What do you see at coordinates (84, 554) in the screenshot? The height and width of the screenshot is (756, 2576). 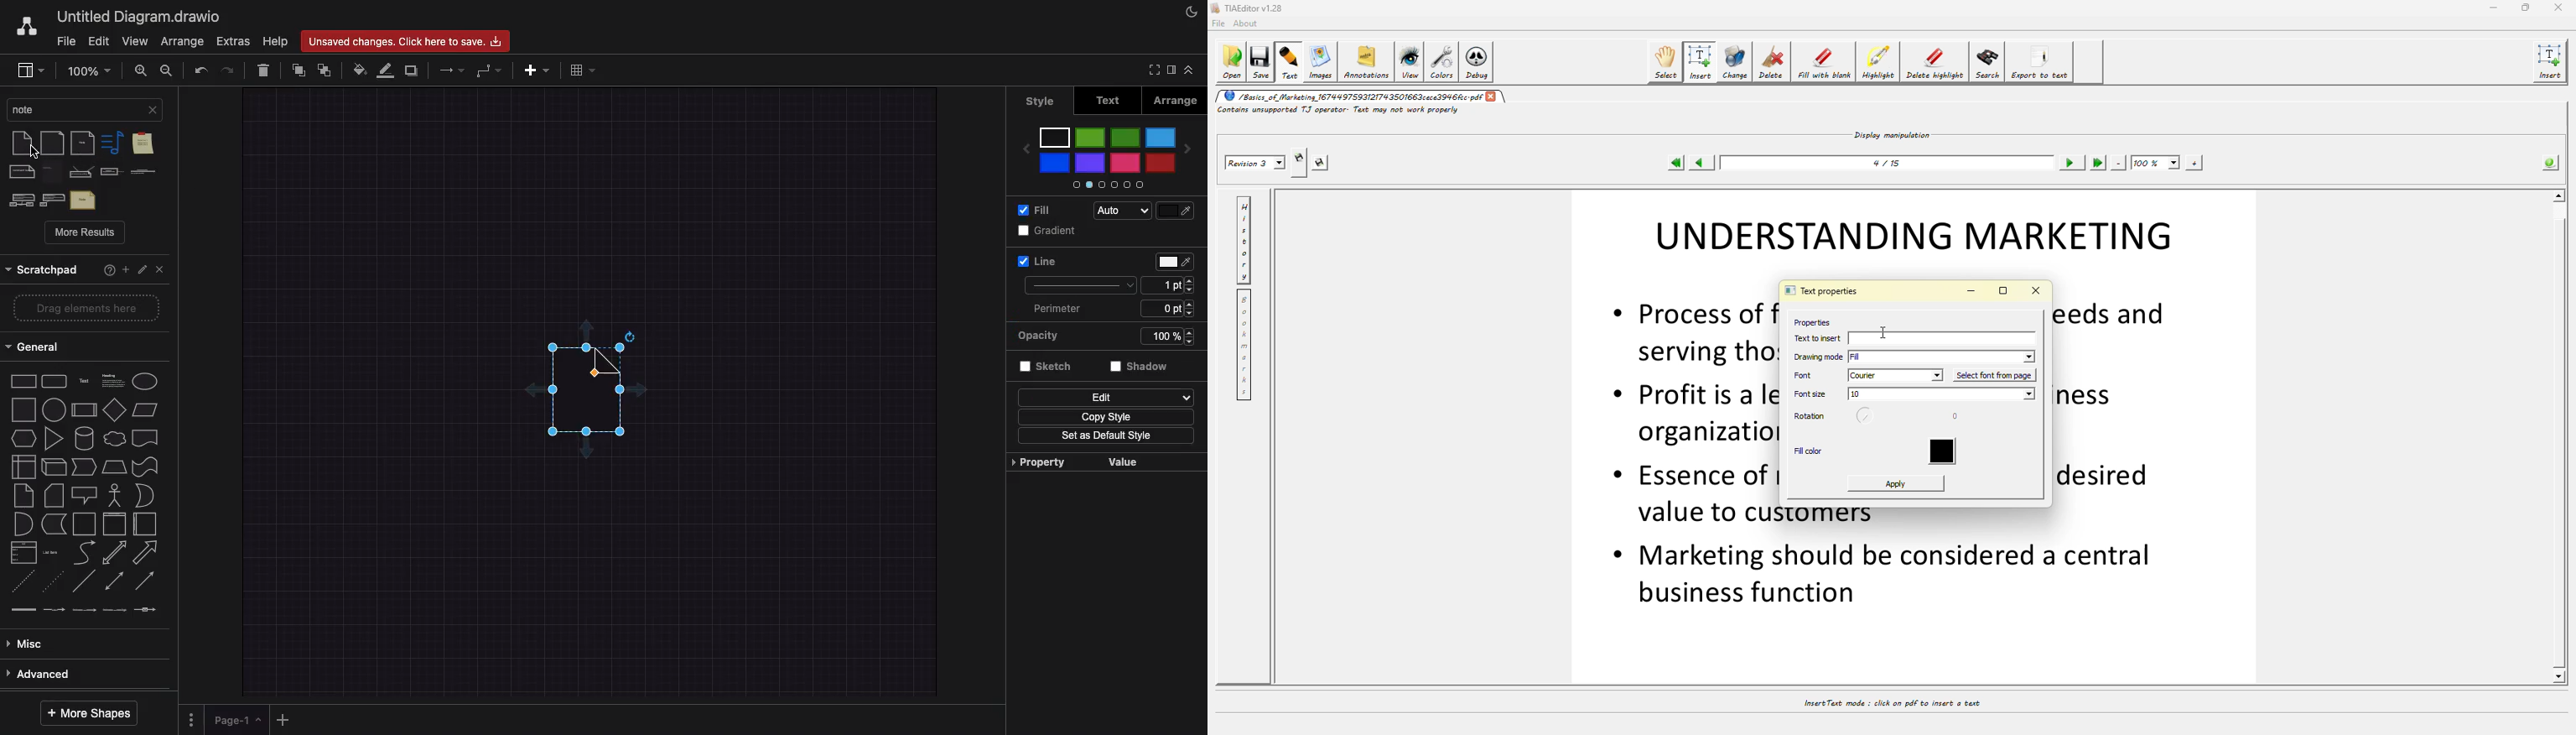 I see `curve` at bounding box center [84, 554].